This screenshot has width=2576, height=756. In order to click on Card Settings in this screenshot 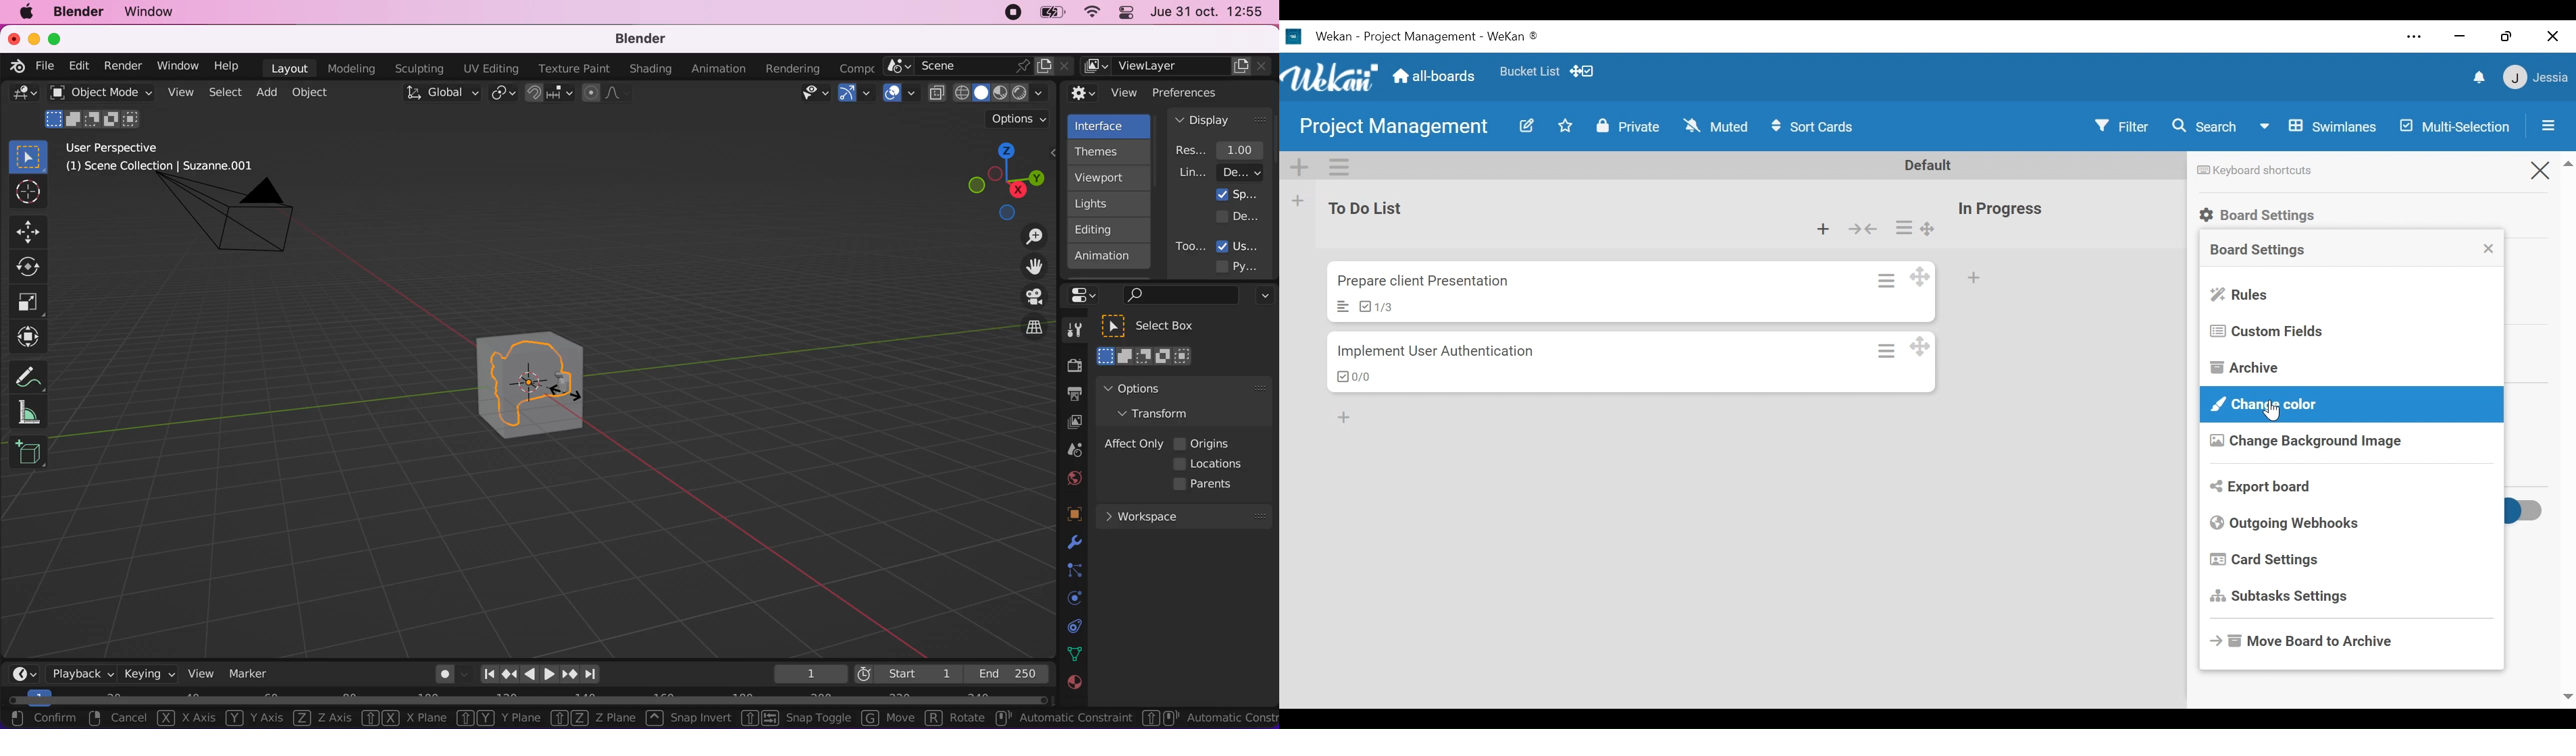, I will do `click(2267, 560)`.